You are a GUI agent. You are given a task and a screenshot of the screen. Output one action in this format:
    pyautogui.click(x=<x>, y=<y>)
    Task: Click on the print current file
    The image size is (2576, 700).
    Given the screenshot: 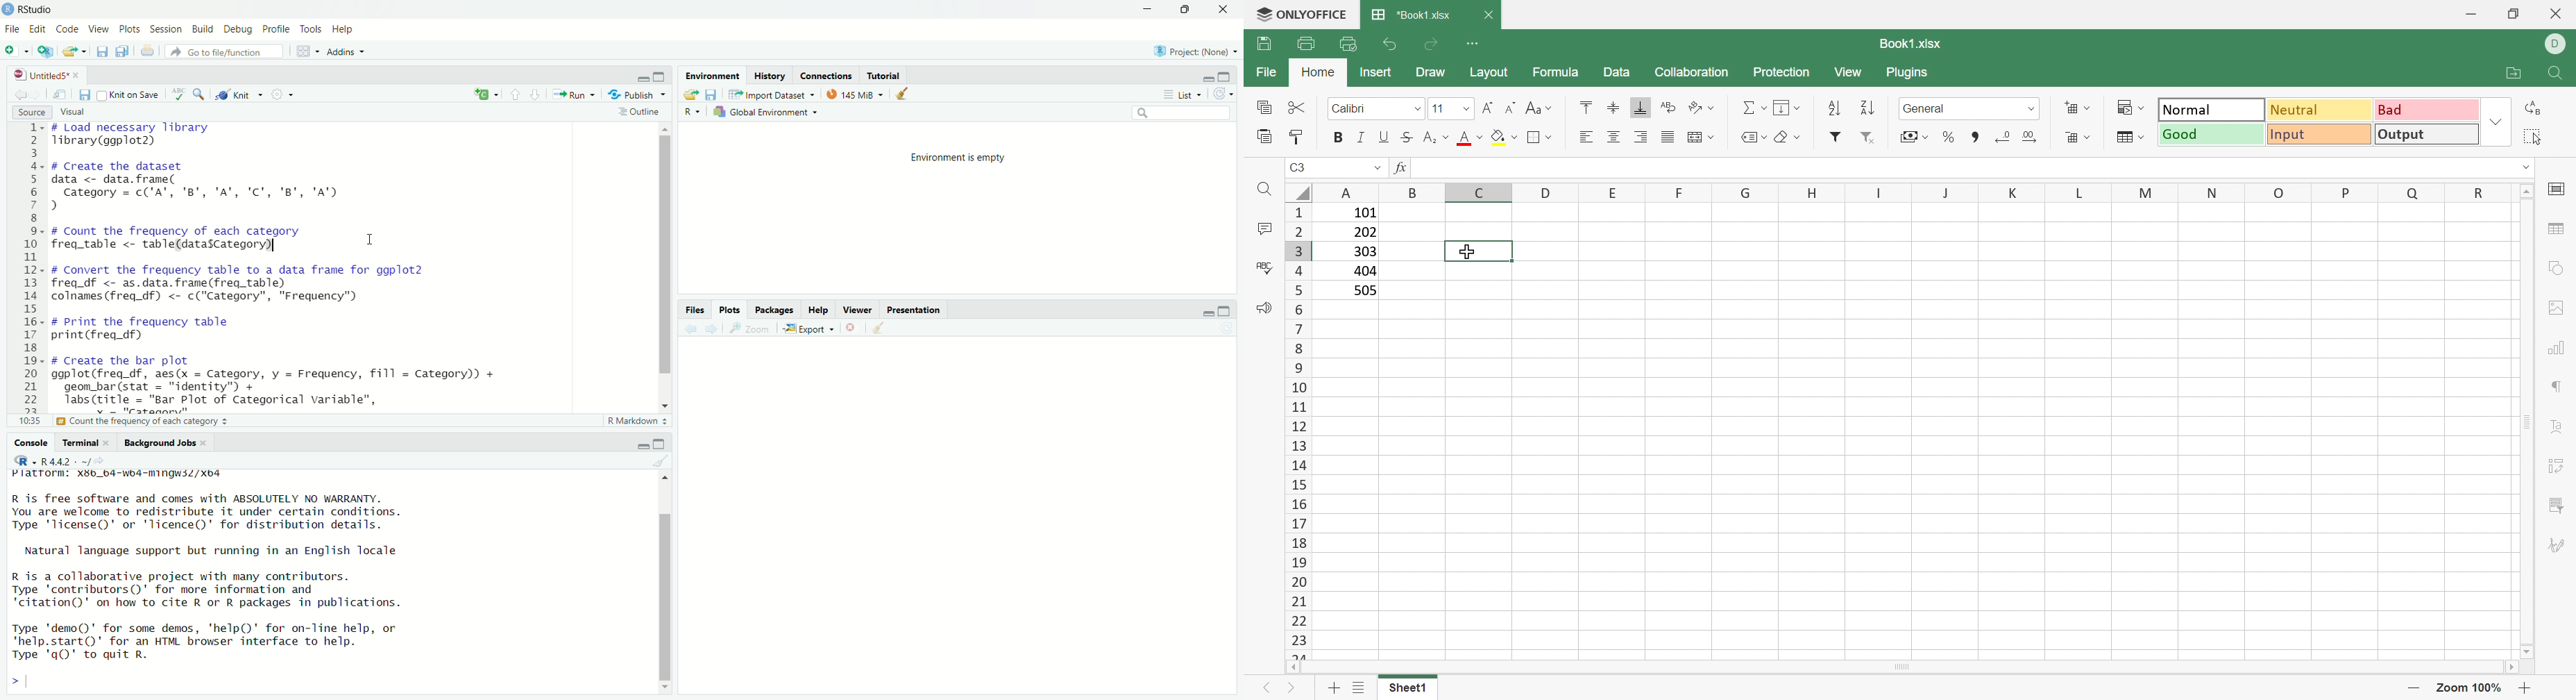 What is the action you would take?
    pyautogui.click(x=150, y=52)
    